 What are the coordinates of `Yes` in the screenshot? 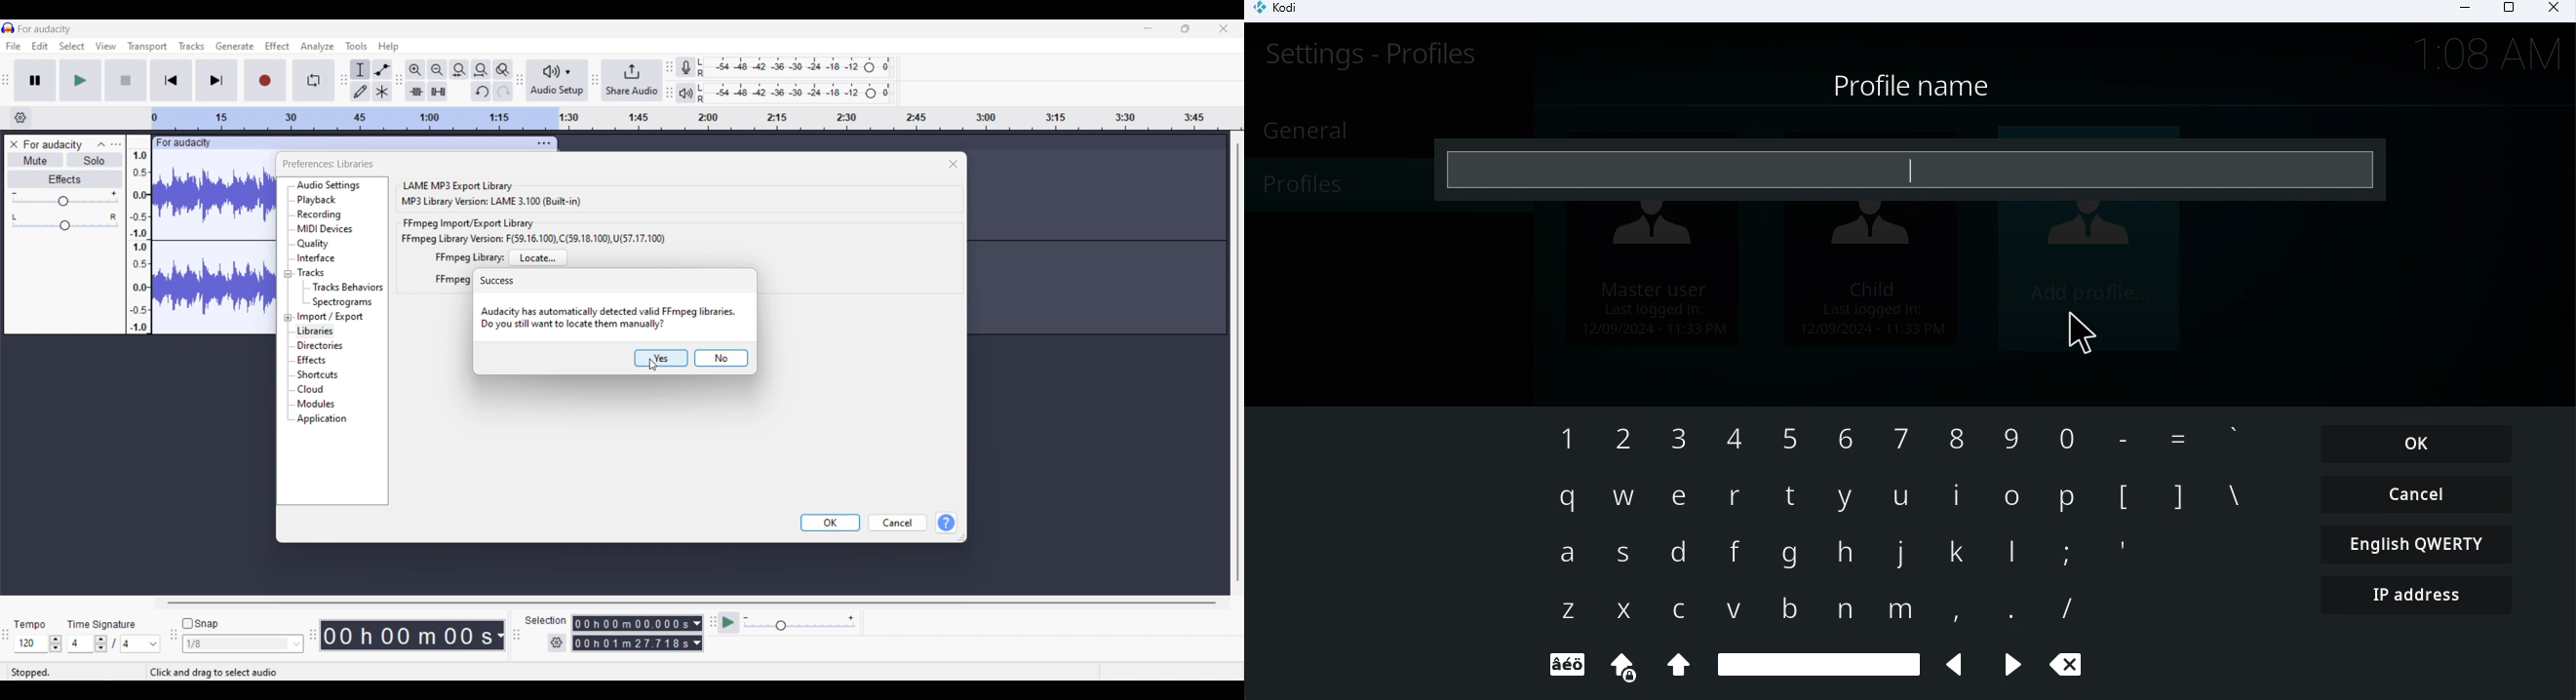 It's located at (661, 358).